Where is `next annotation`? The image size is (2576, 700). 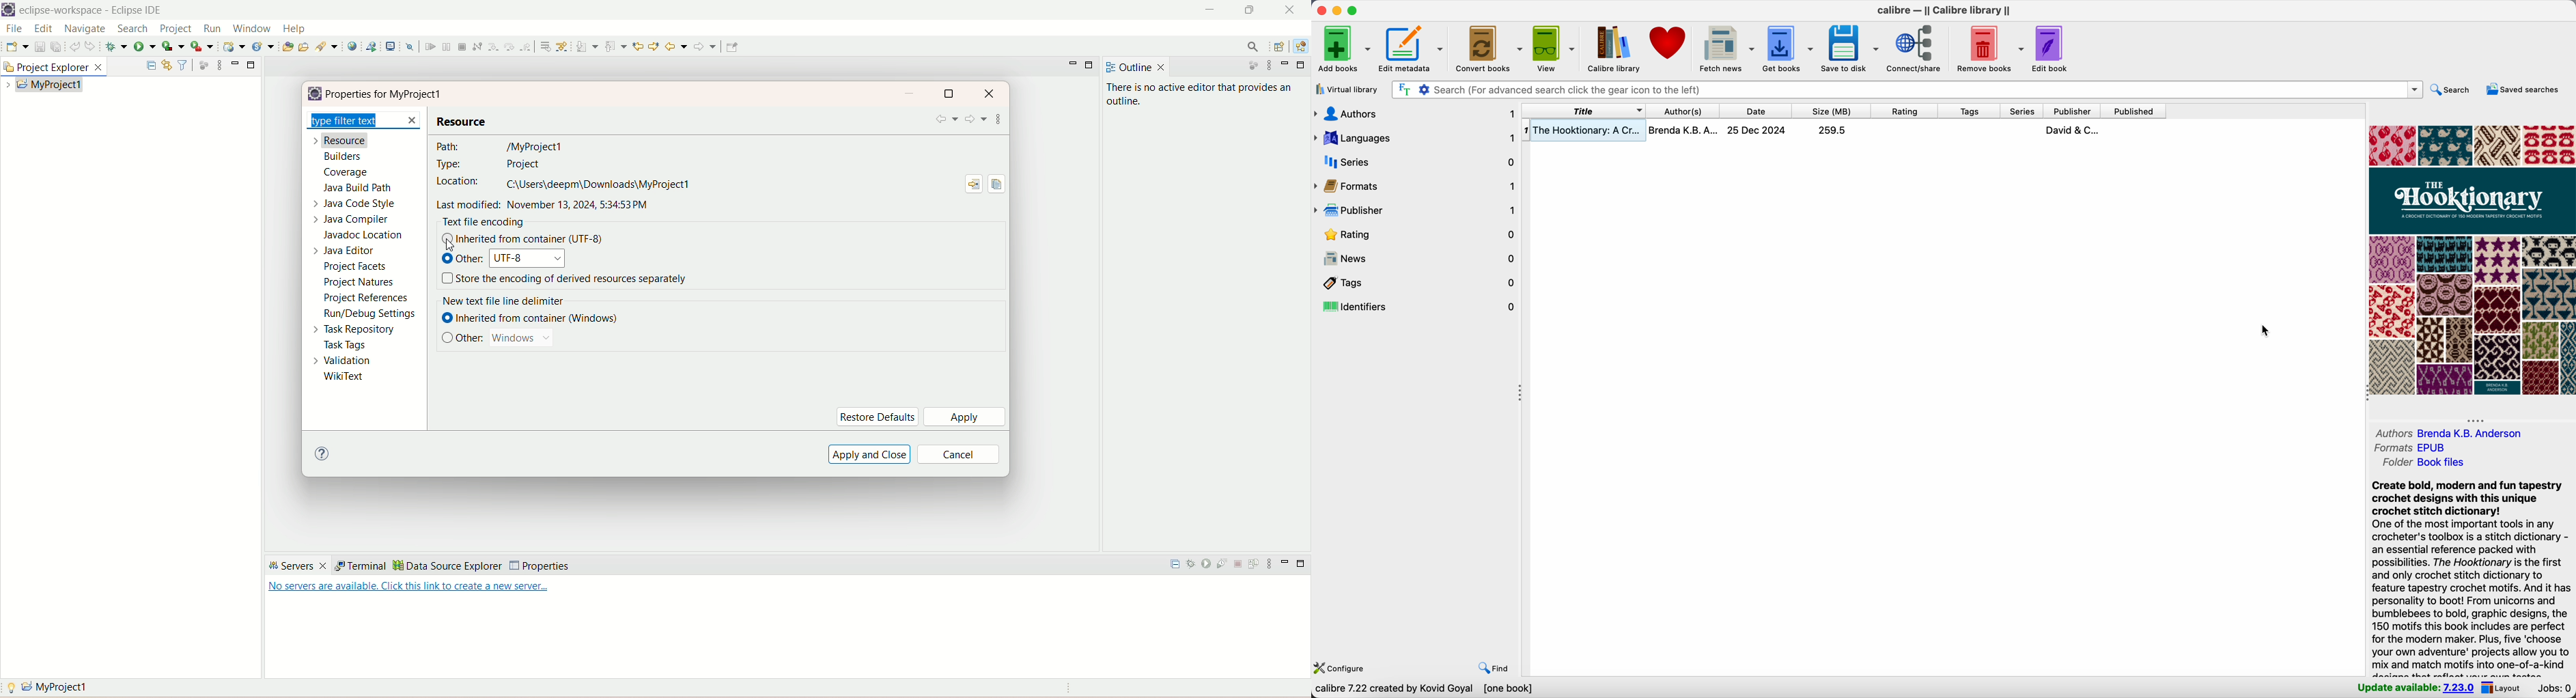
next annotation is located at coordinates (588, 48).